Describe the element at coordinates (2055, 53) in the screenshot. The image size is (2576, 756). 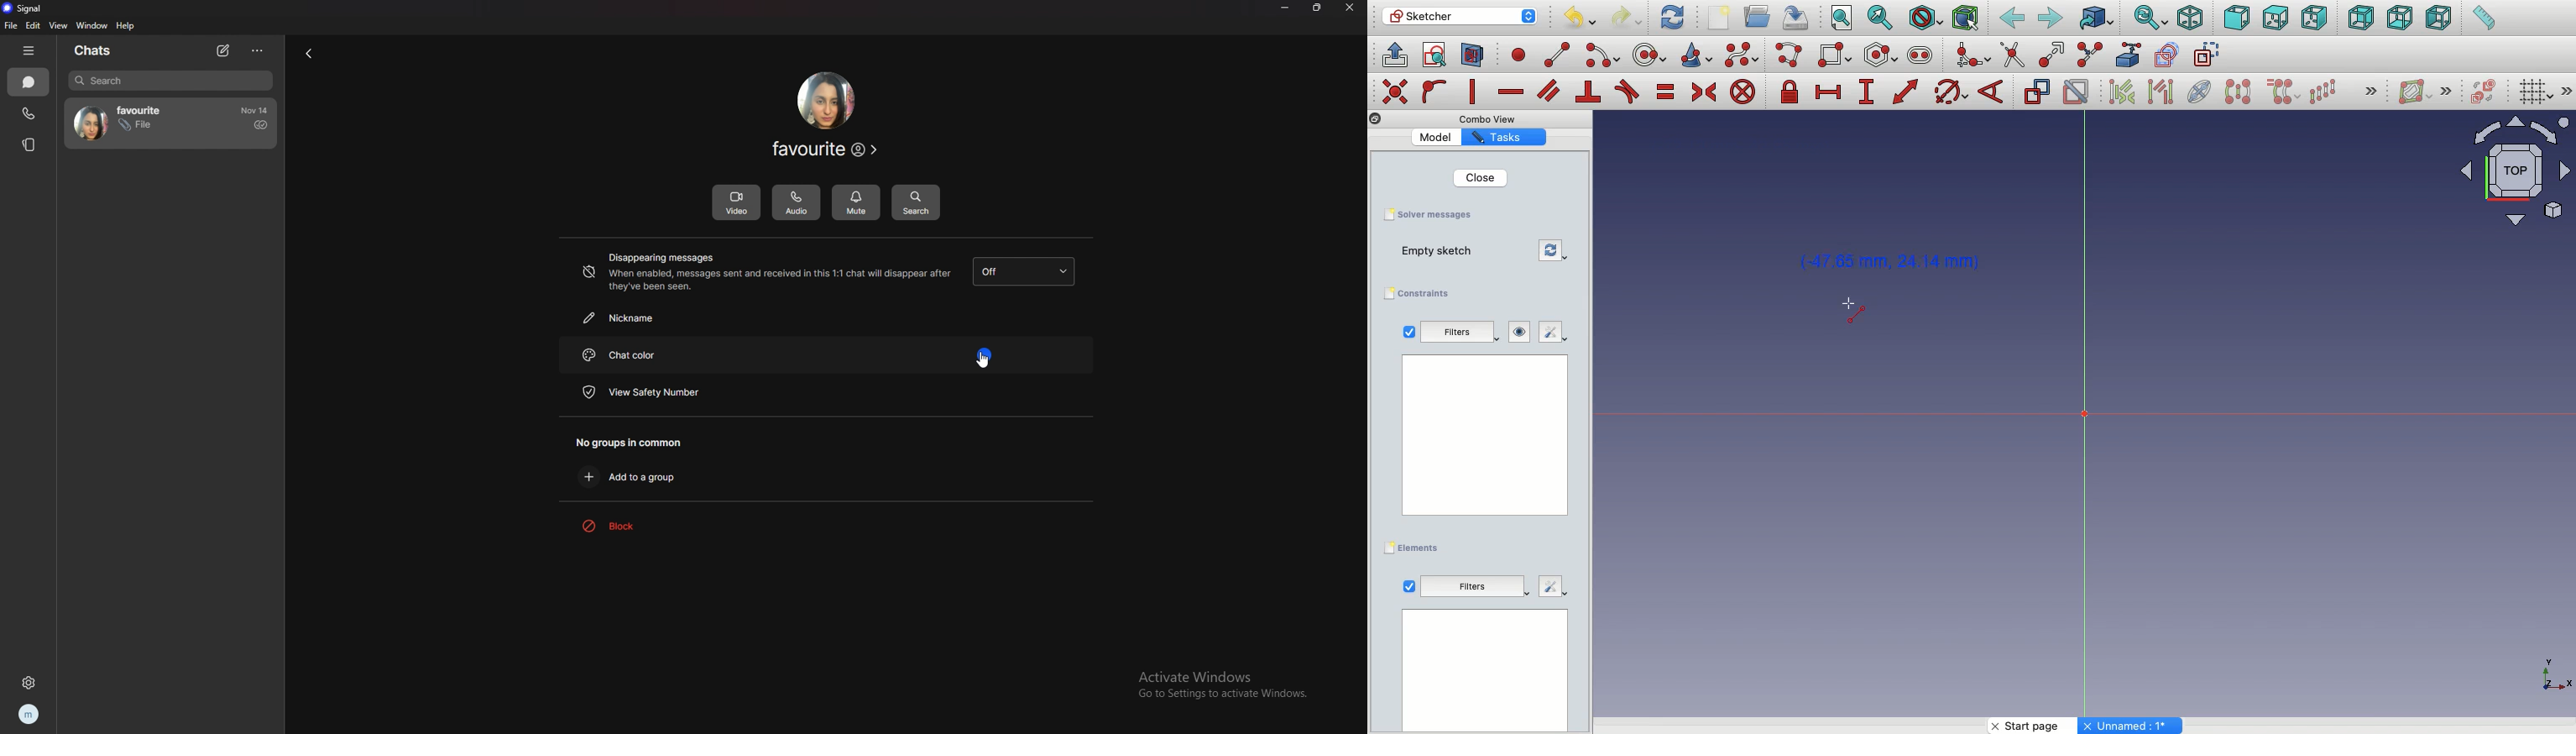
I see `Extend edge` at that location.